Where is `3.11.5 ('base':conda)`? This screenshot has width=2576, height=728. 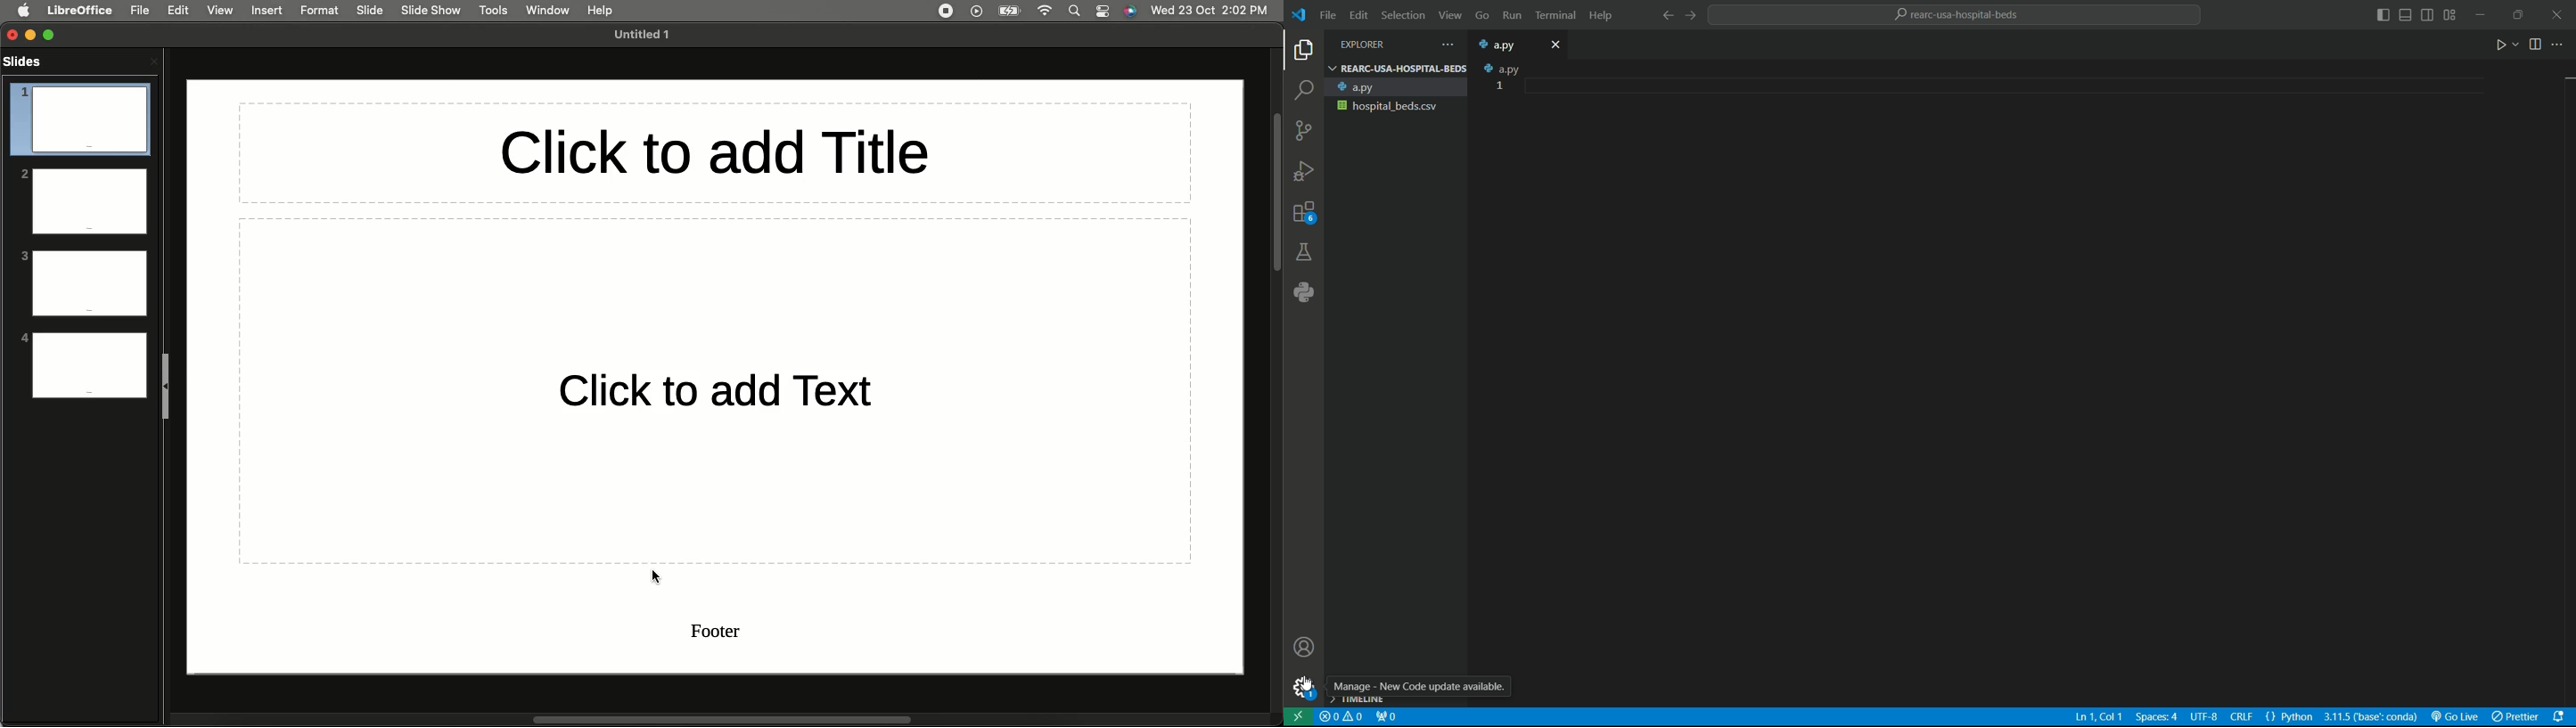
3.11.5 ('base':conda) is located at coordinates (2371, 717).